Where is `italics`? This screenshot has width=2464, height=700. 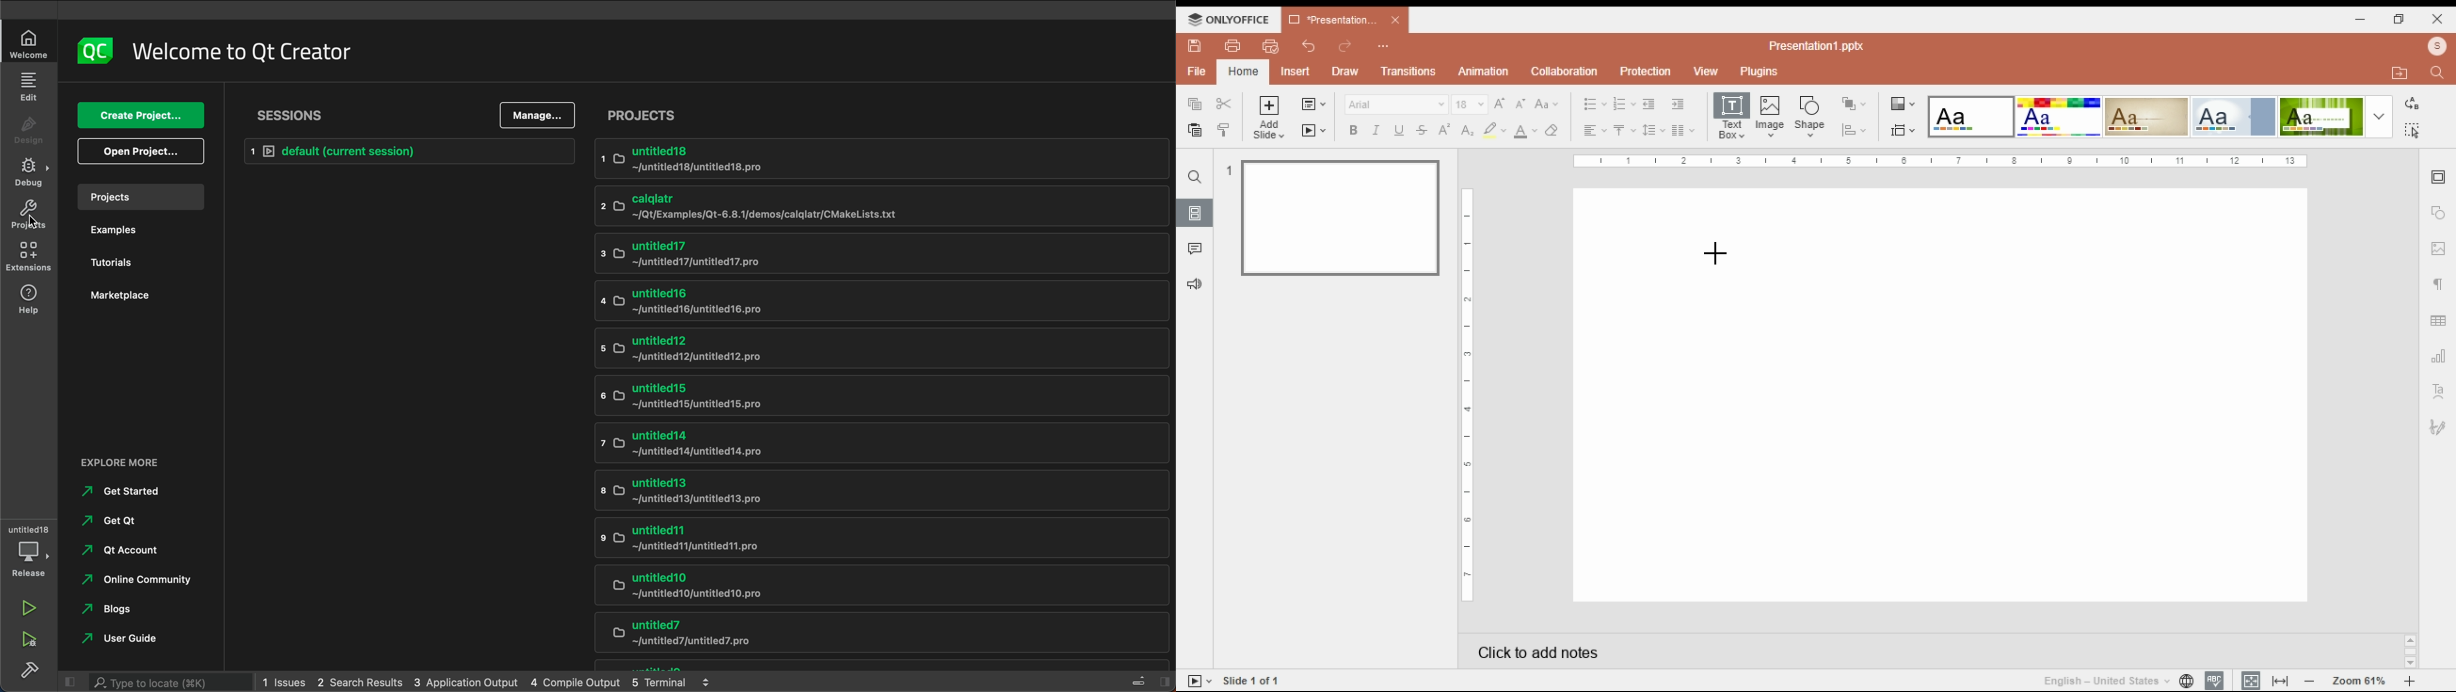
italics is located at coordinates (1376, 130).